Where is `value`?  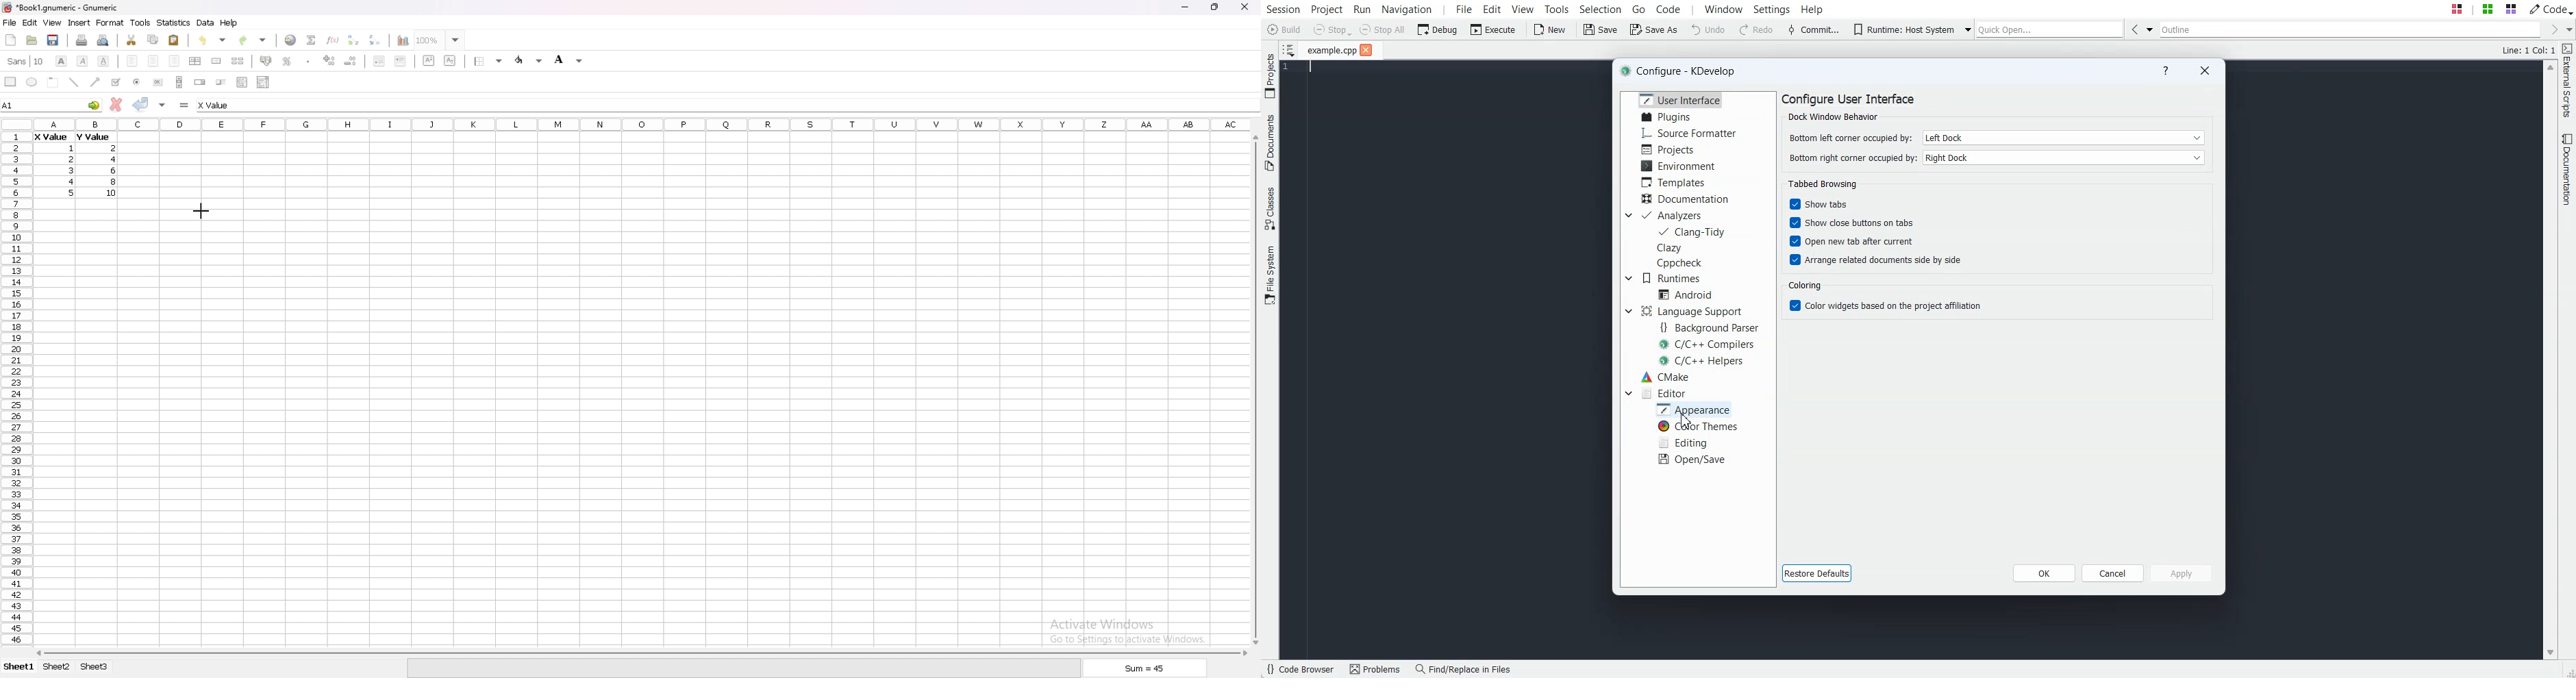 value is located at coordinates (51, 138).